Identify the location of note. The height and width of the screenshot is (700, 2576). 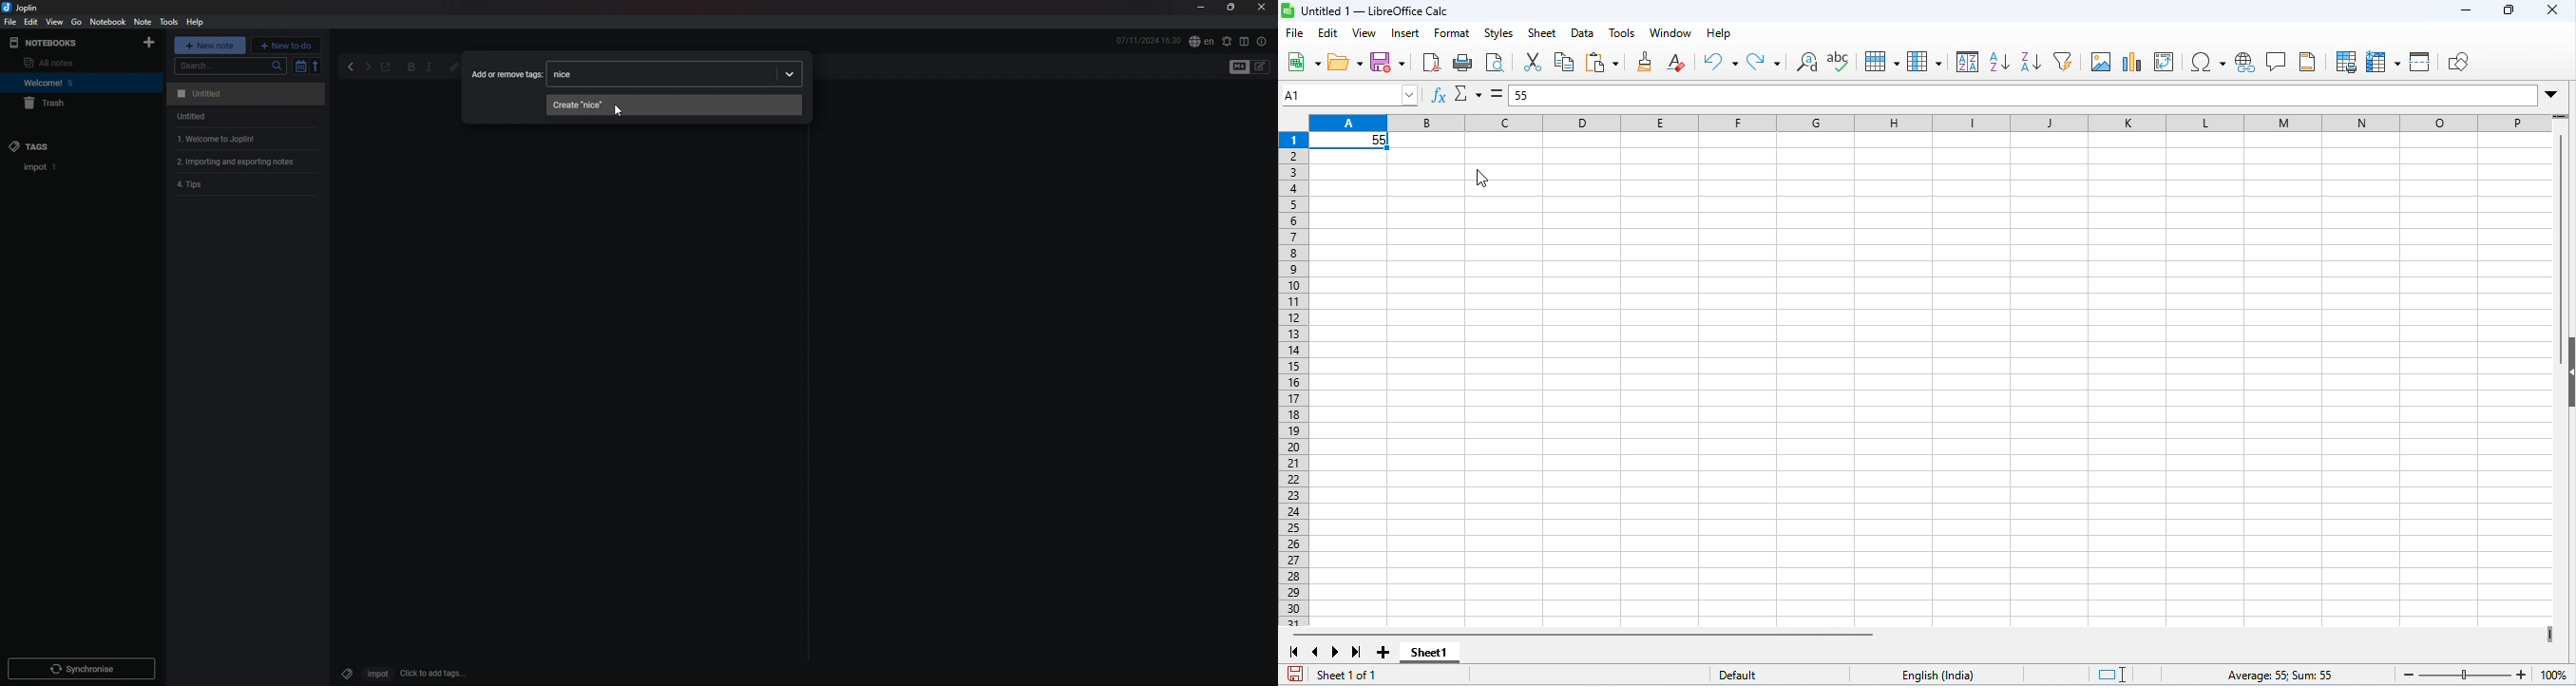
(143, 21).